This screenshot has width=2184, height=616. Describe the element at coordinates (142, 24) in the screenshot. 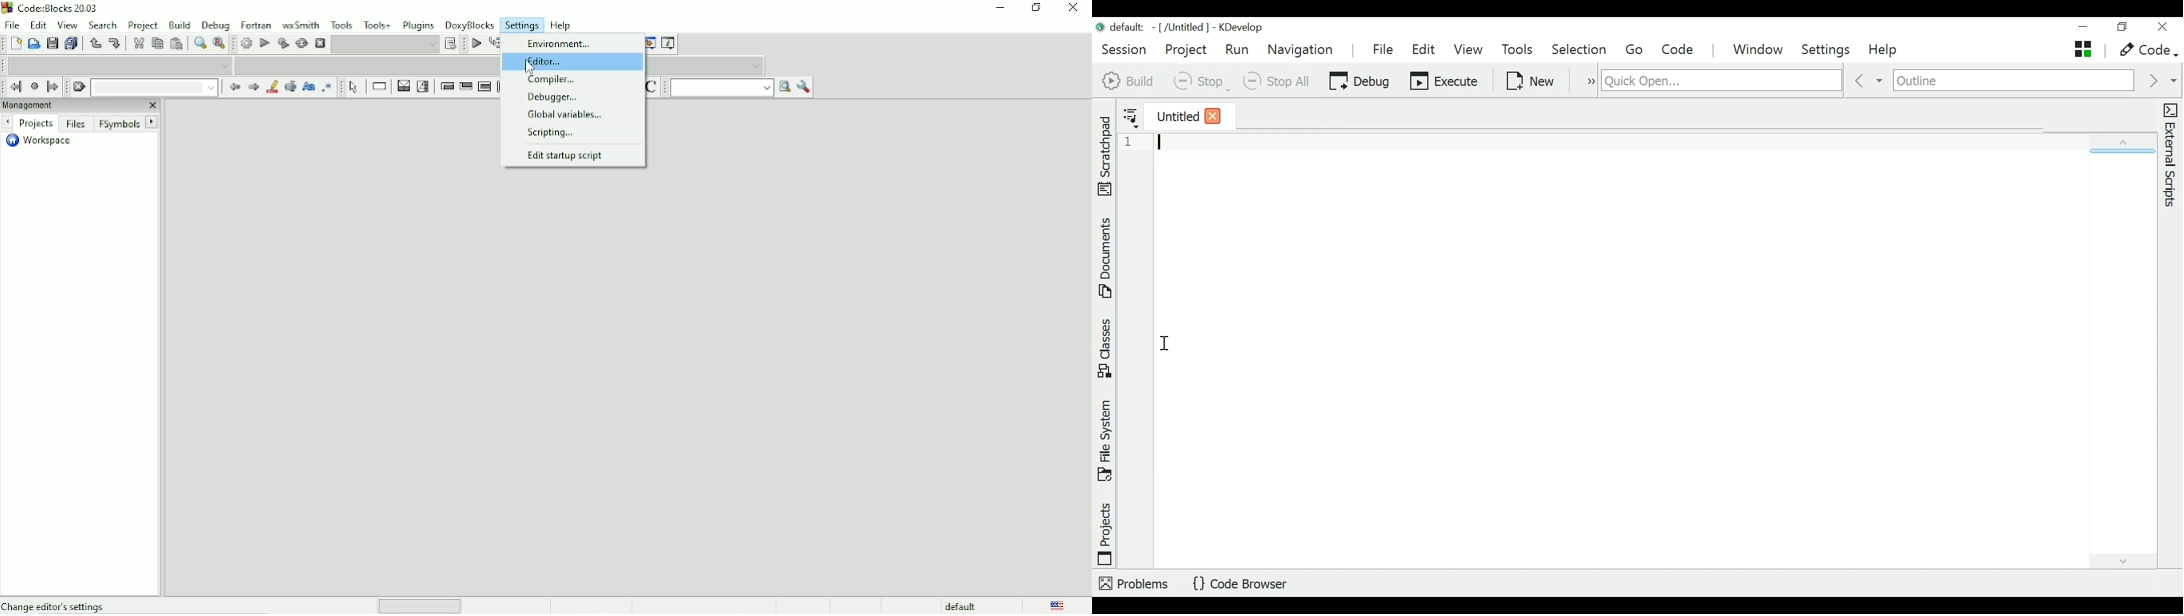

I see `Project` at that location.